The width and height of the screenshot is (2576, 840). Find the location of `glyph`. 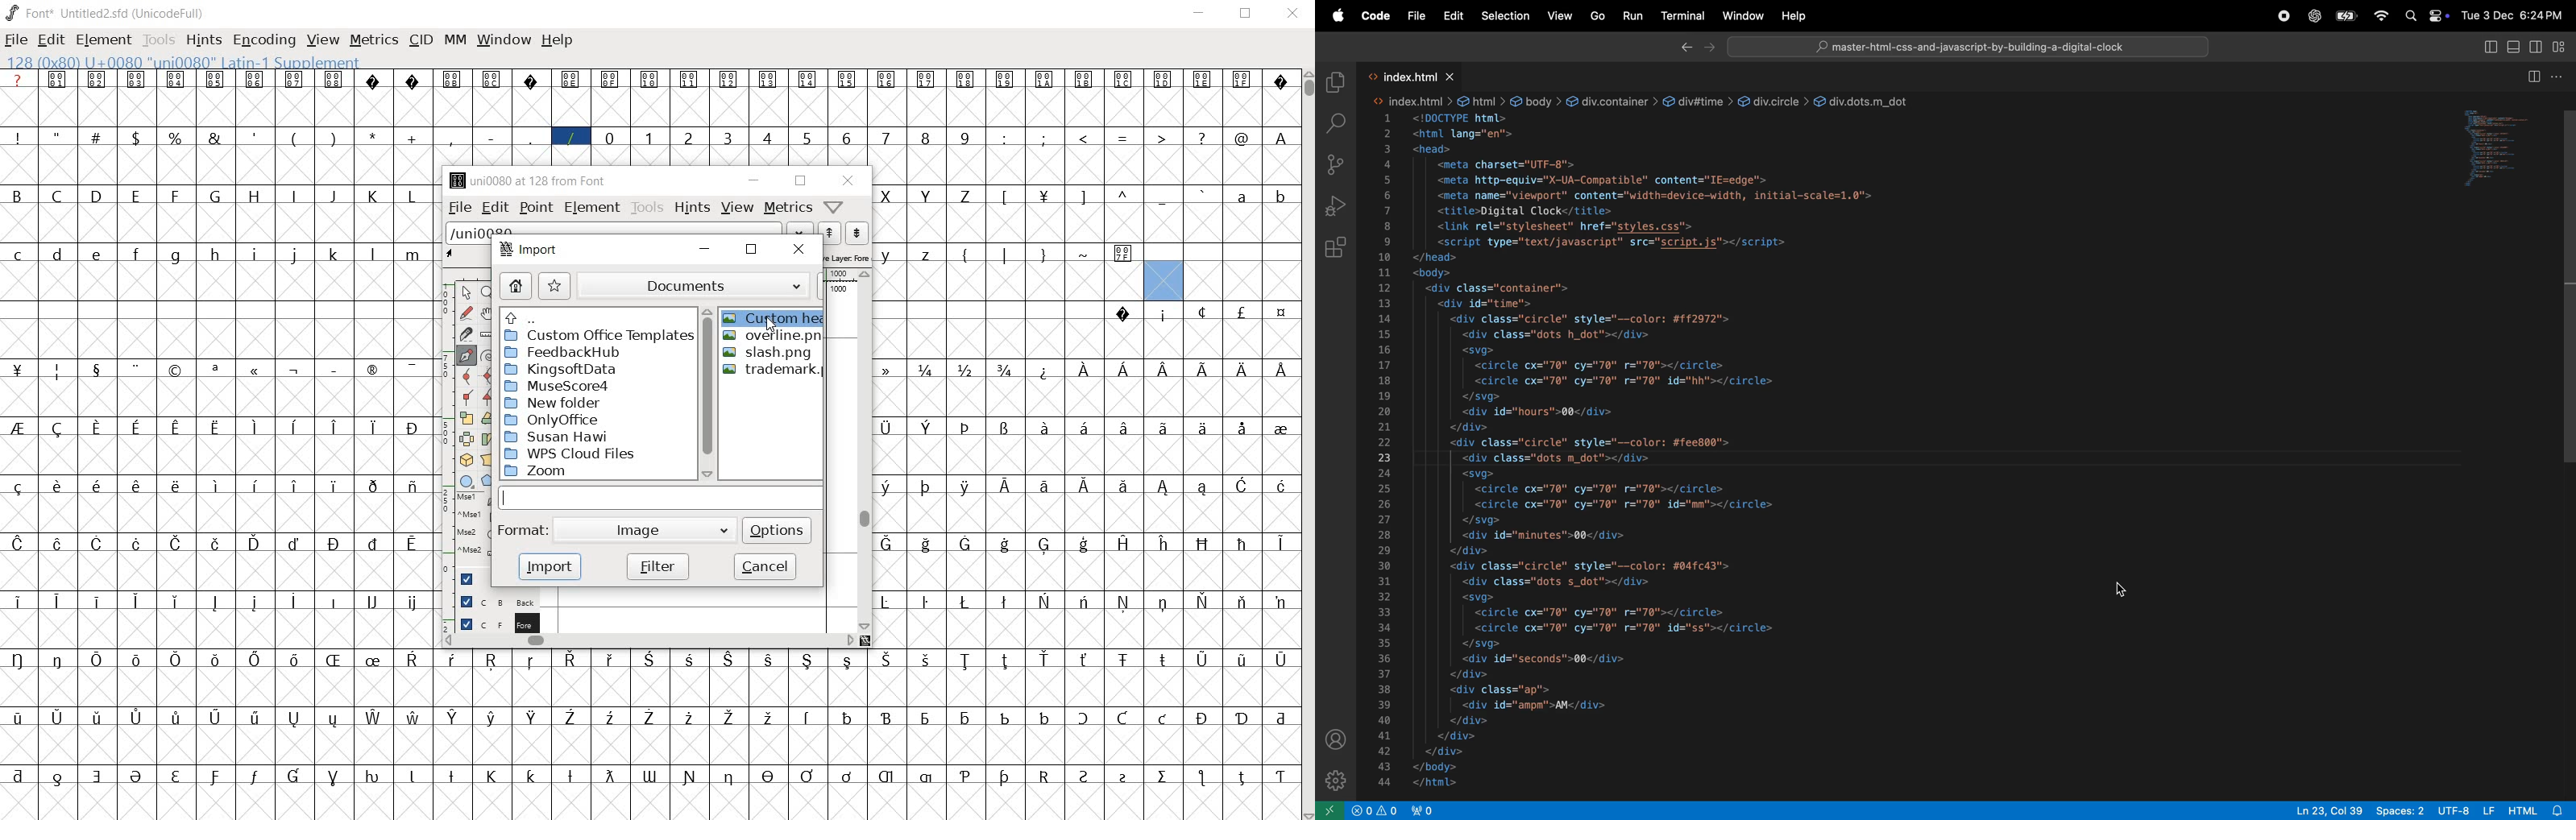

glyph is located at coordinates (294, 139).